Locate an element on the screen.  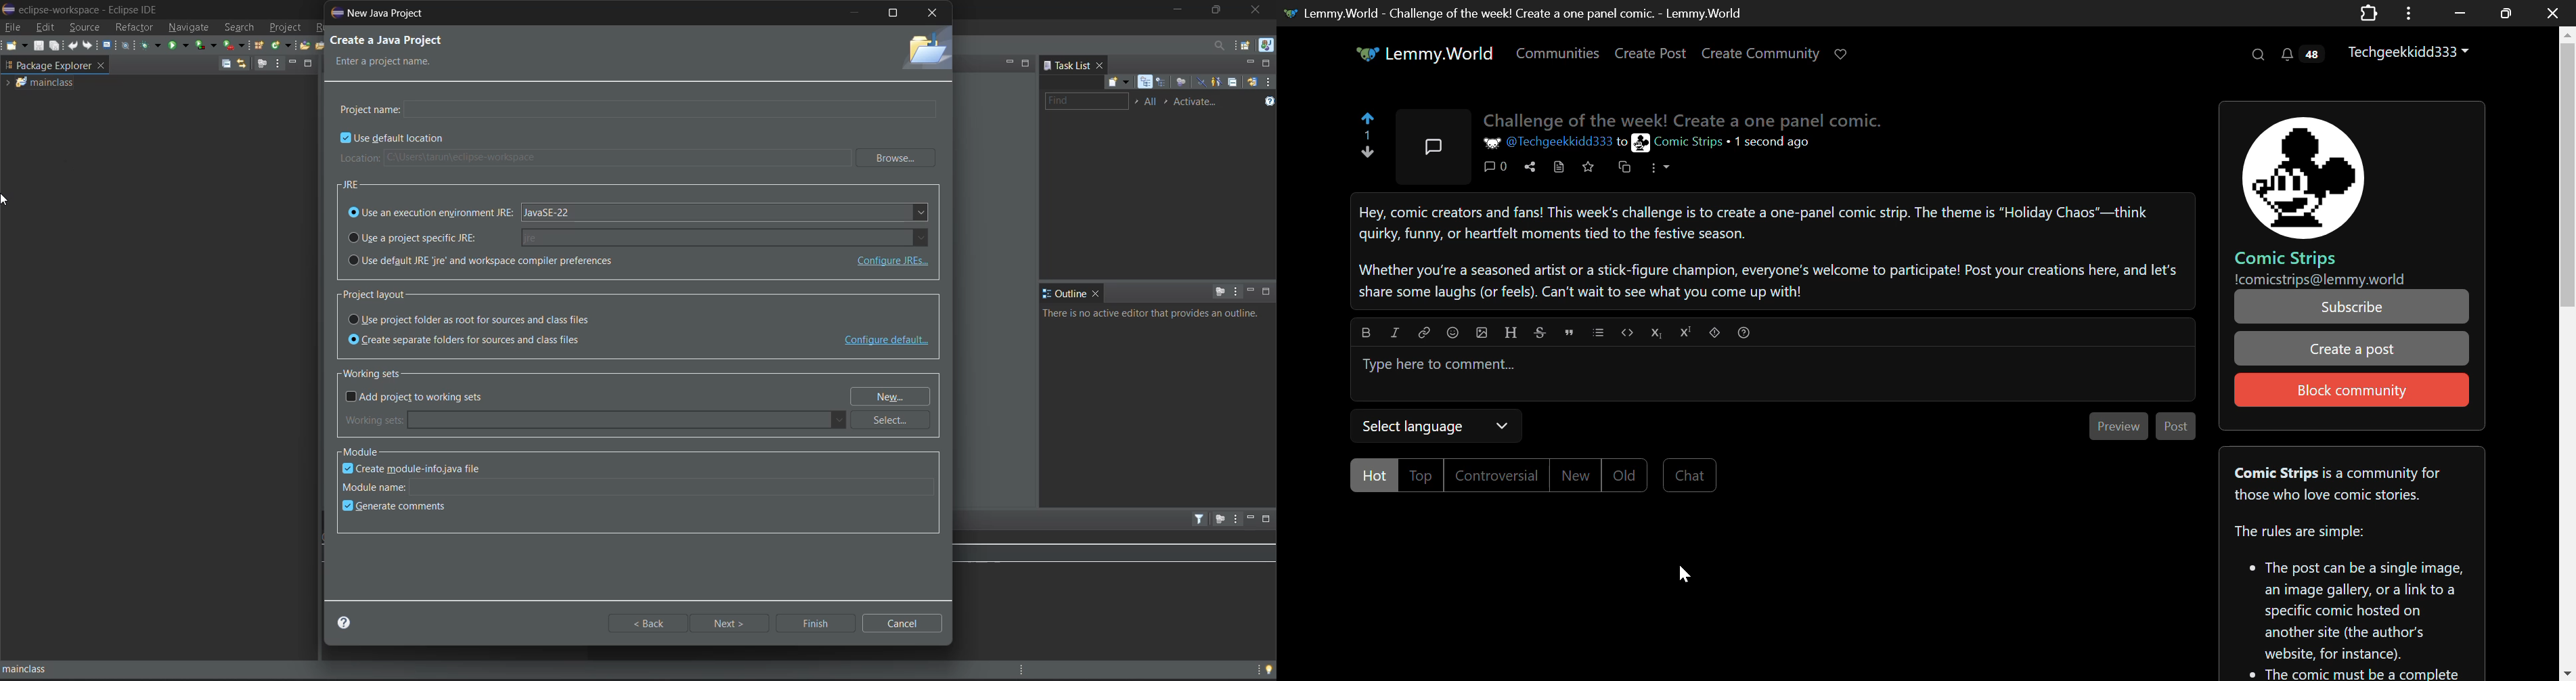
link is located at coordinates (1423, 330).